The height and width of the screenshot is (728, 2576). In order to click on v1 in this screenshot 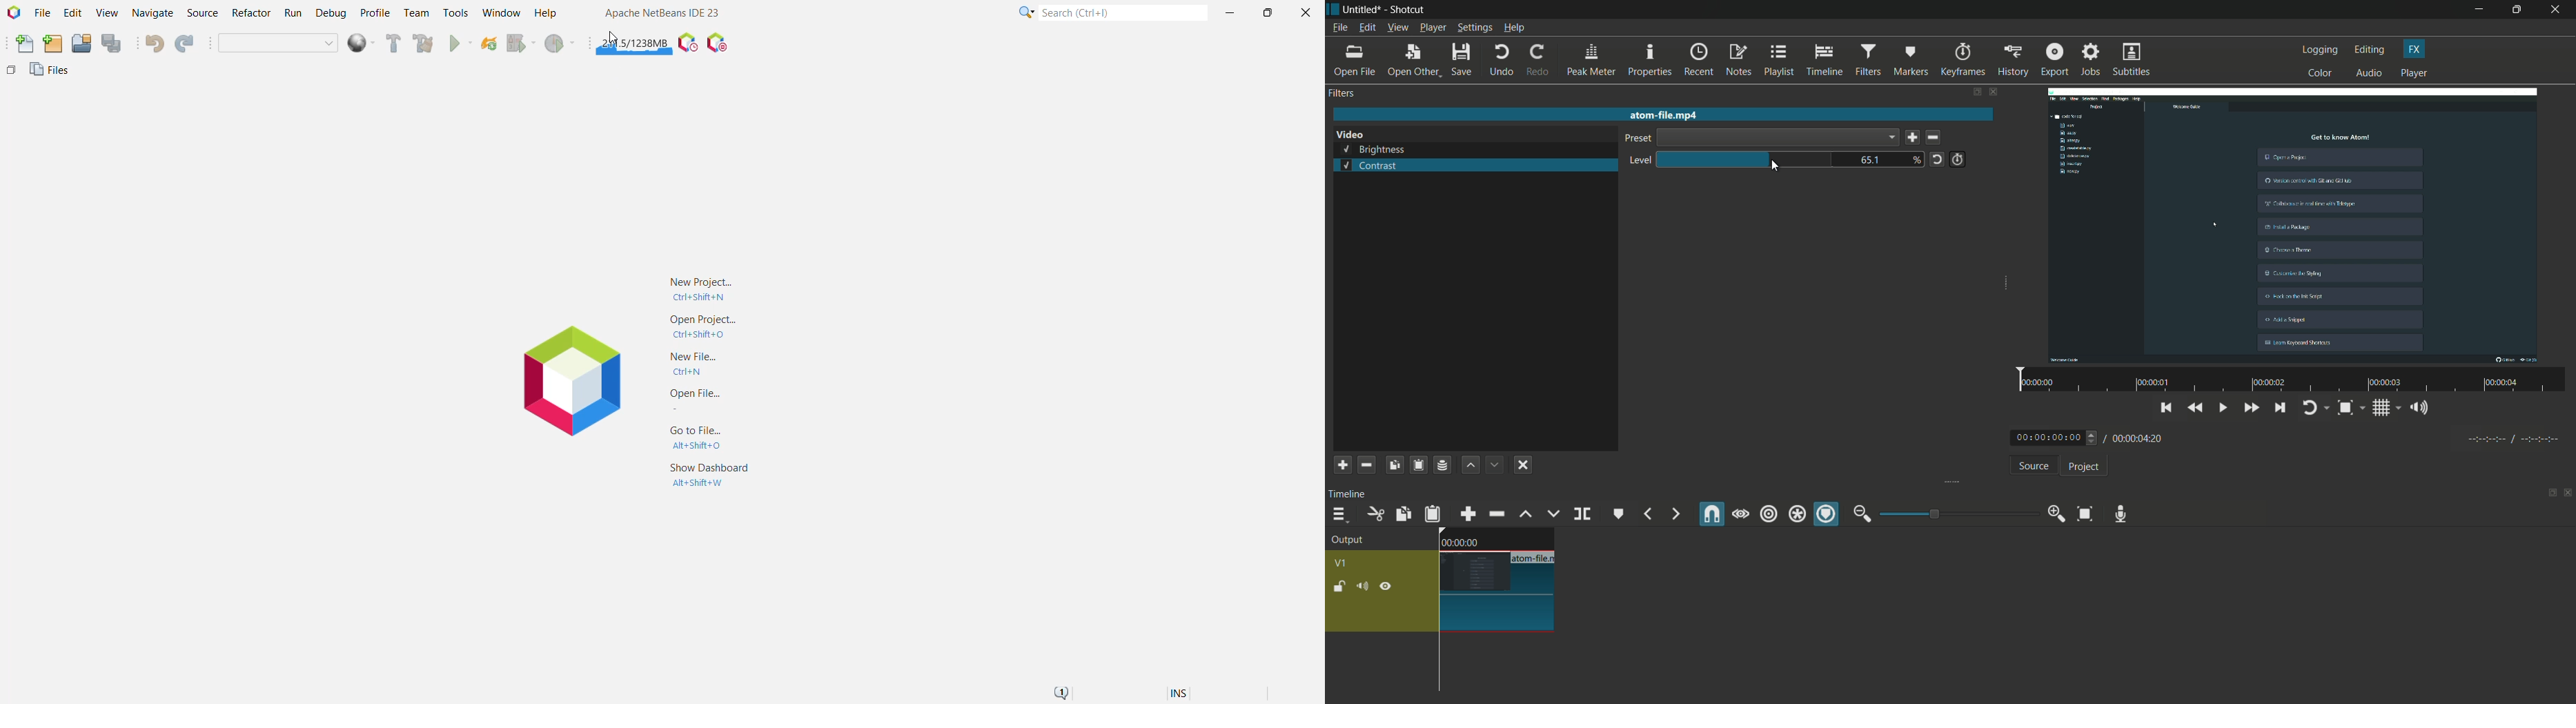, I will do `click(1343, 562)`.